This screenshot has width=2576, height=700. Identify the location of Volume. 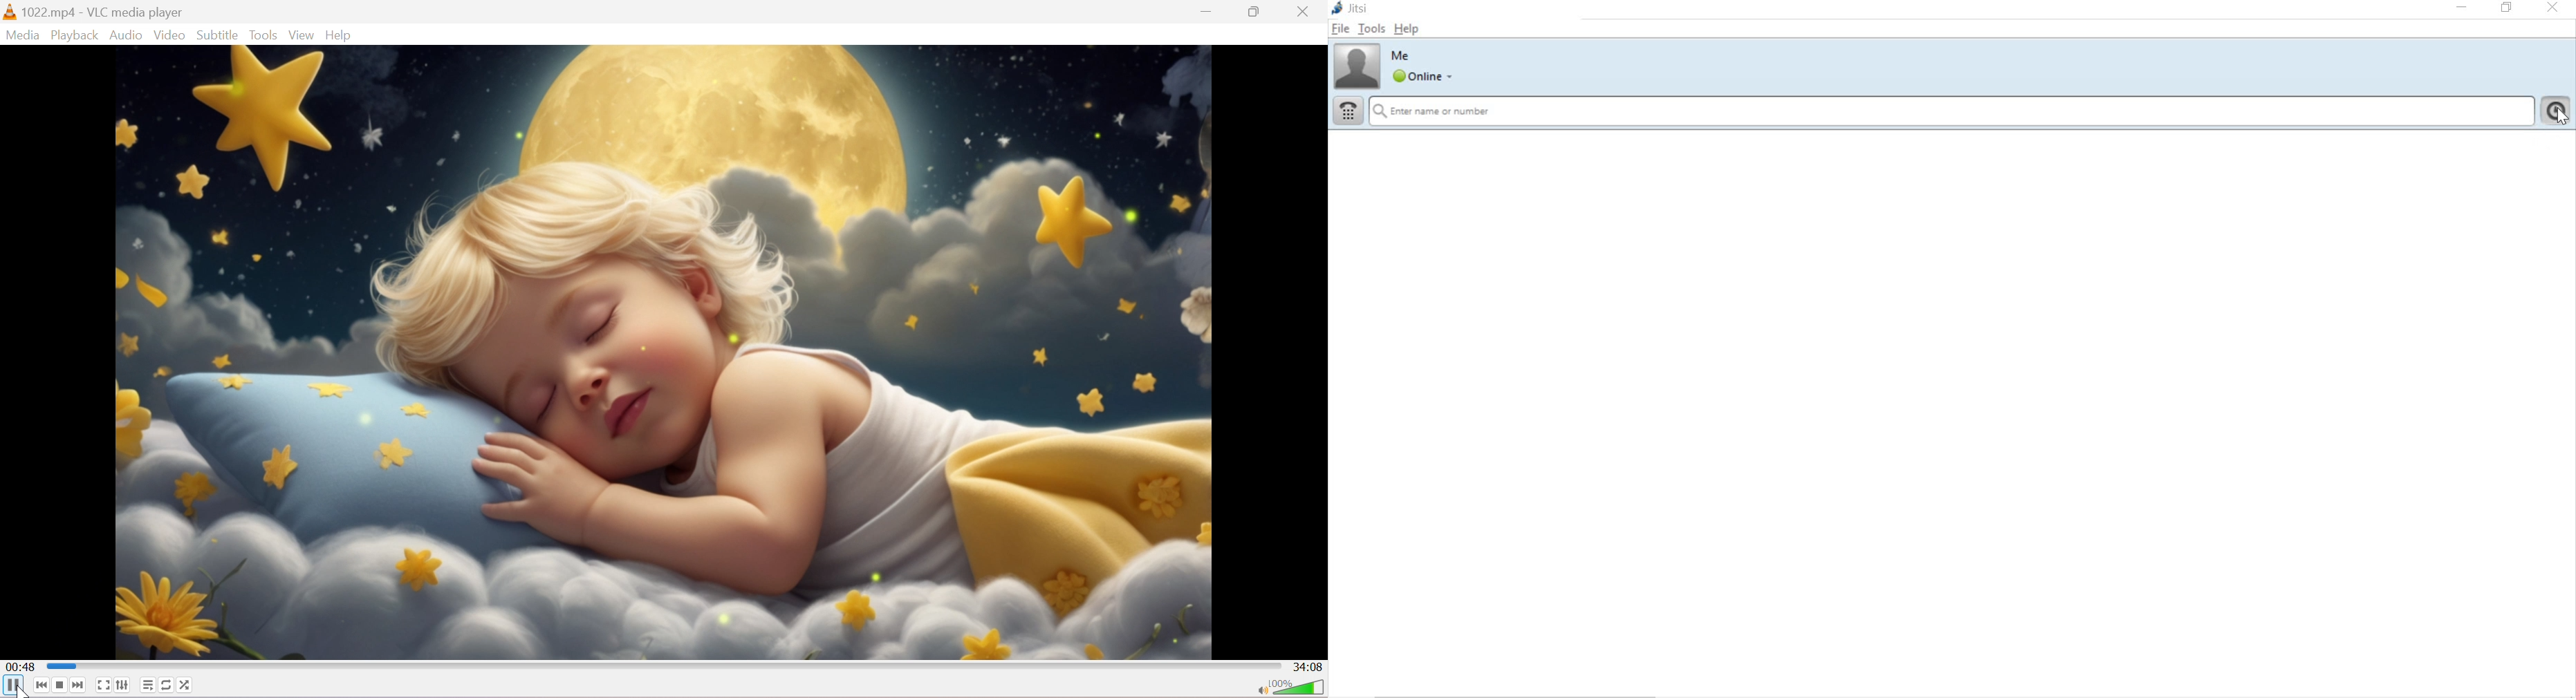
(1299, 687).